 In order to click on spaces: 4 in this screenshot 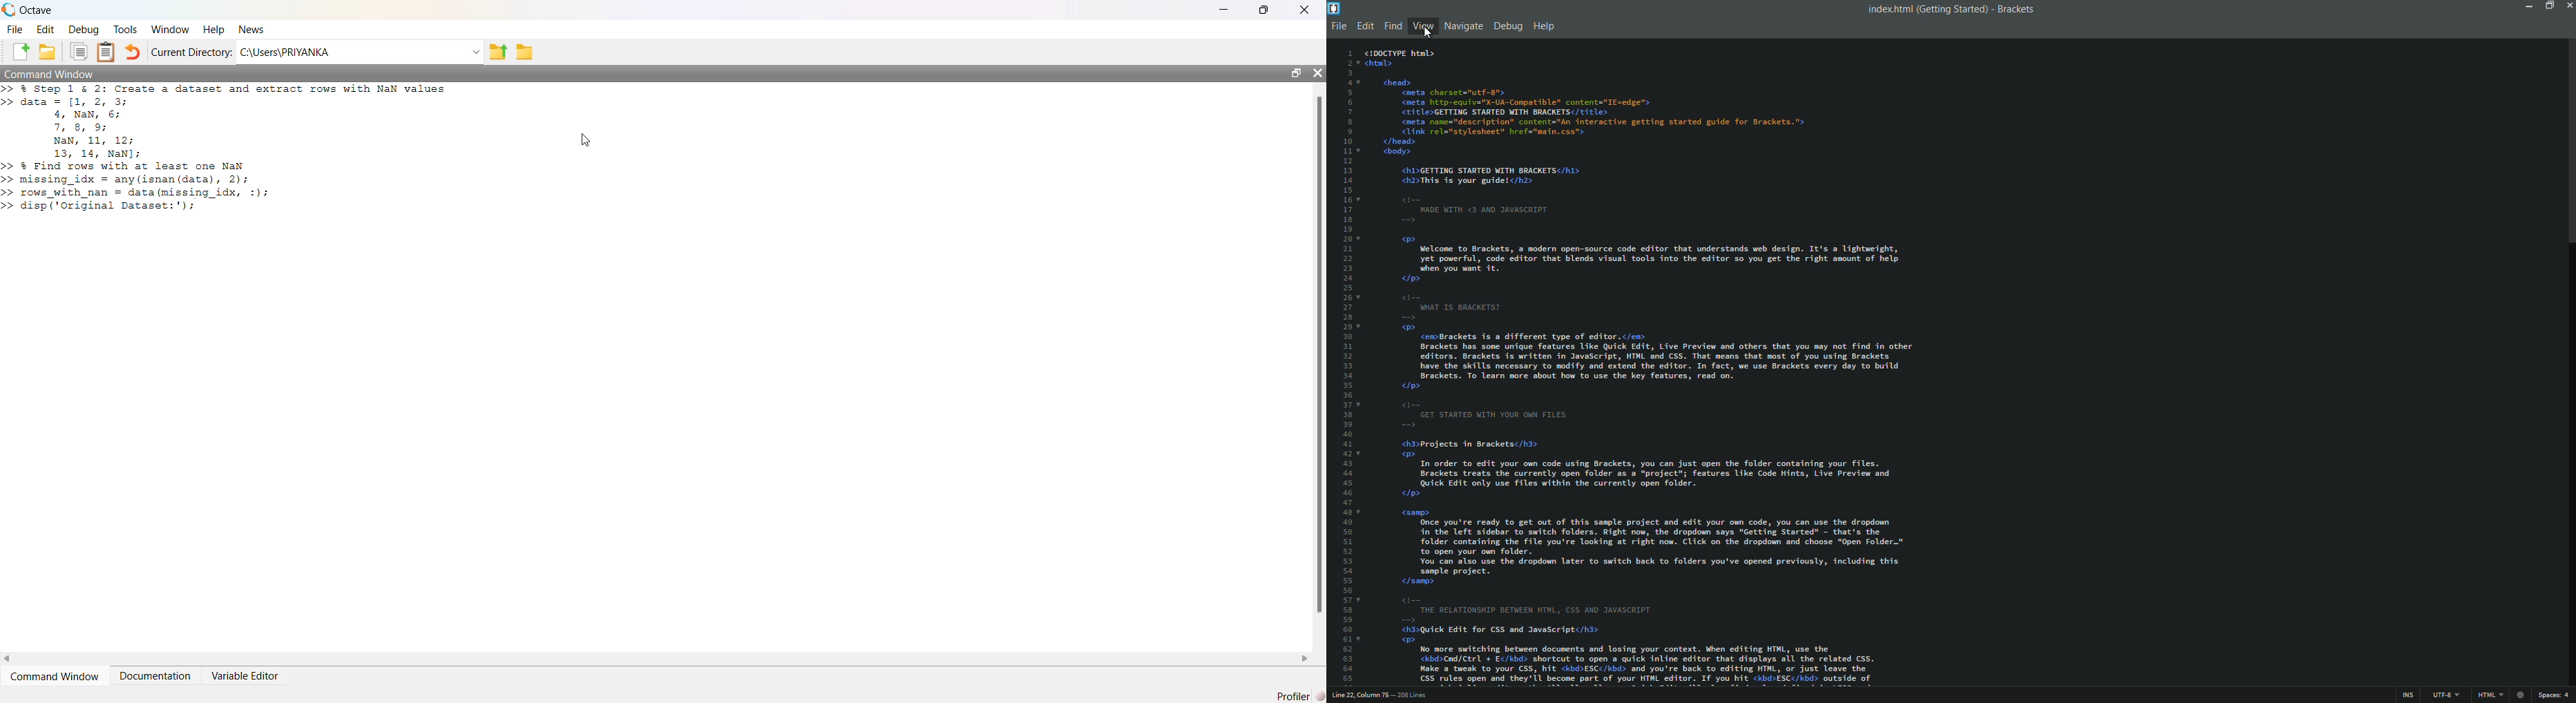, I will do `click(2554, 695)`.